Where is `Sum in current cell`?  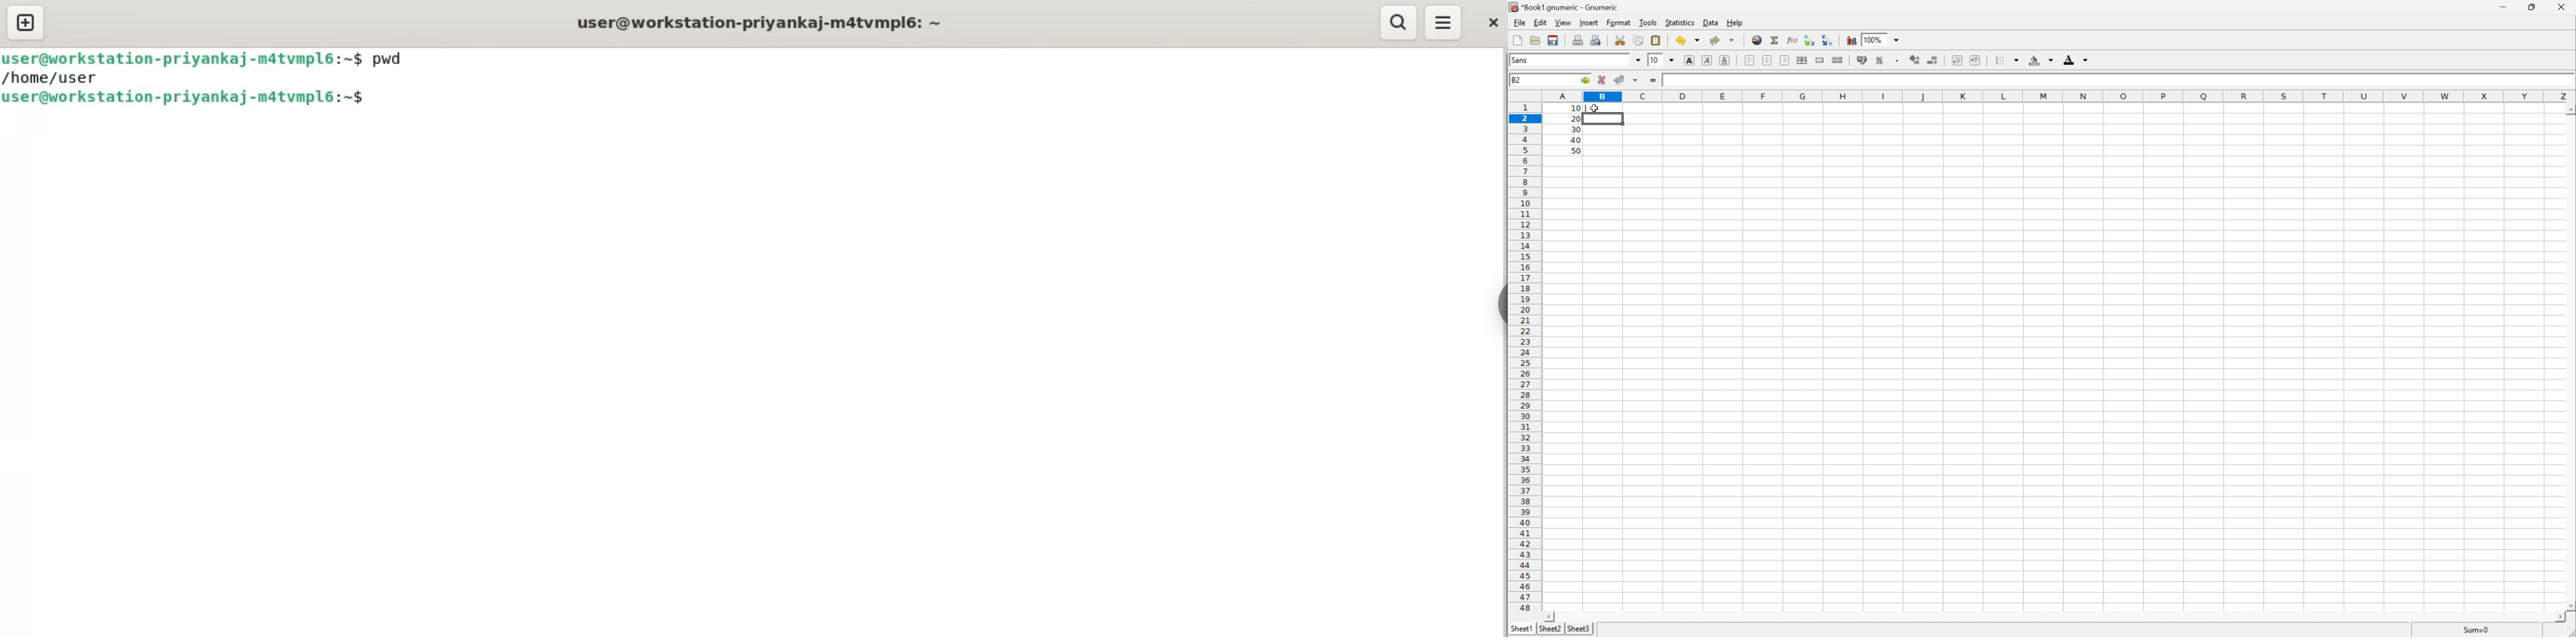
Sum in current cell is located at coordinates (1776, 40).